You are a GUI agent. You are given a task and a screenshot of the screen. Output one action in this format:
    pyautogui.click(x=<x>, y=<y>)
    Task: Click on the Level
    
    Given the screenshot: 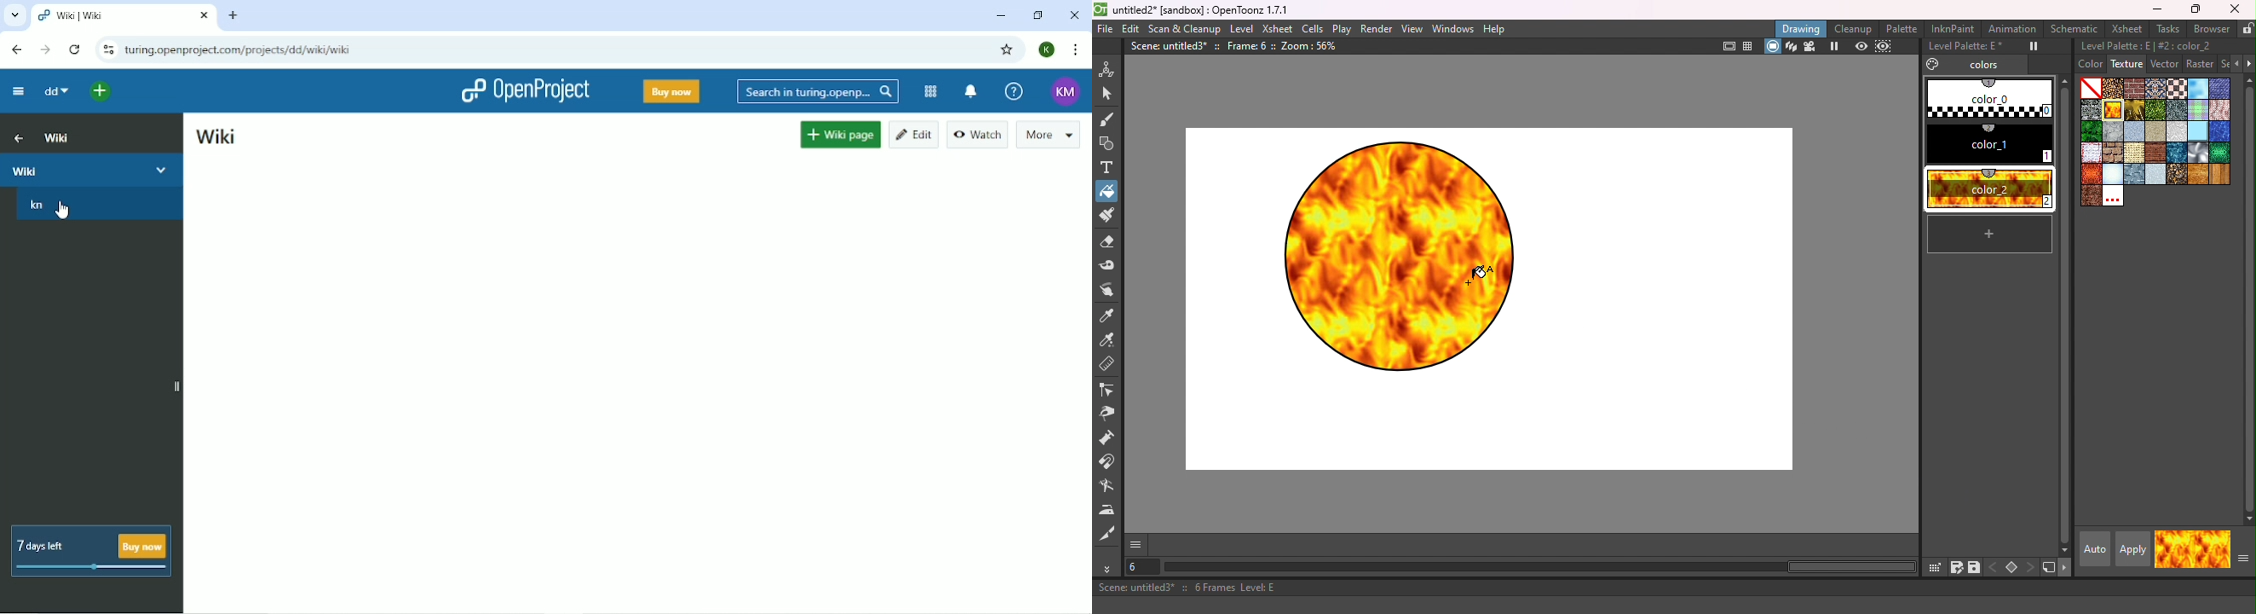 What is the action you would take?
    pyautogui.click(x=1243, y=28)
    